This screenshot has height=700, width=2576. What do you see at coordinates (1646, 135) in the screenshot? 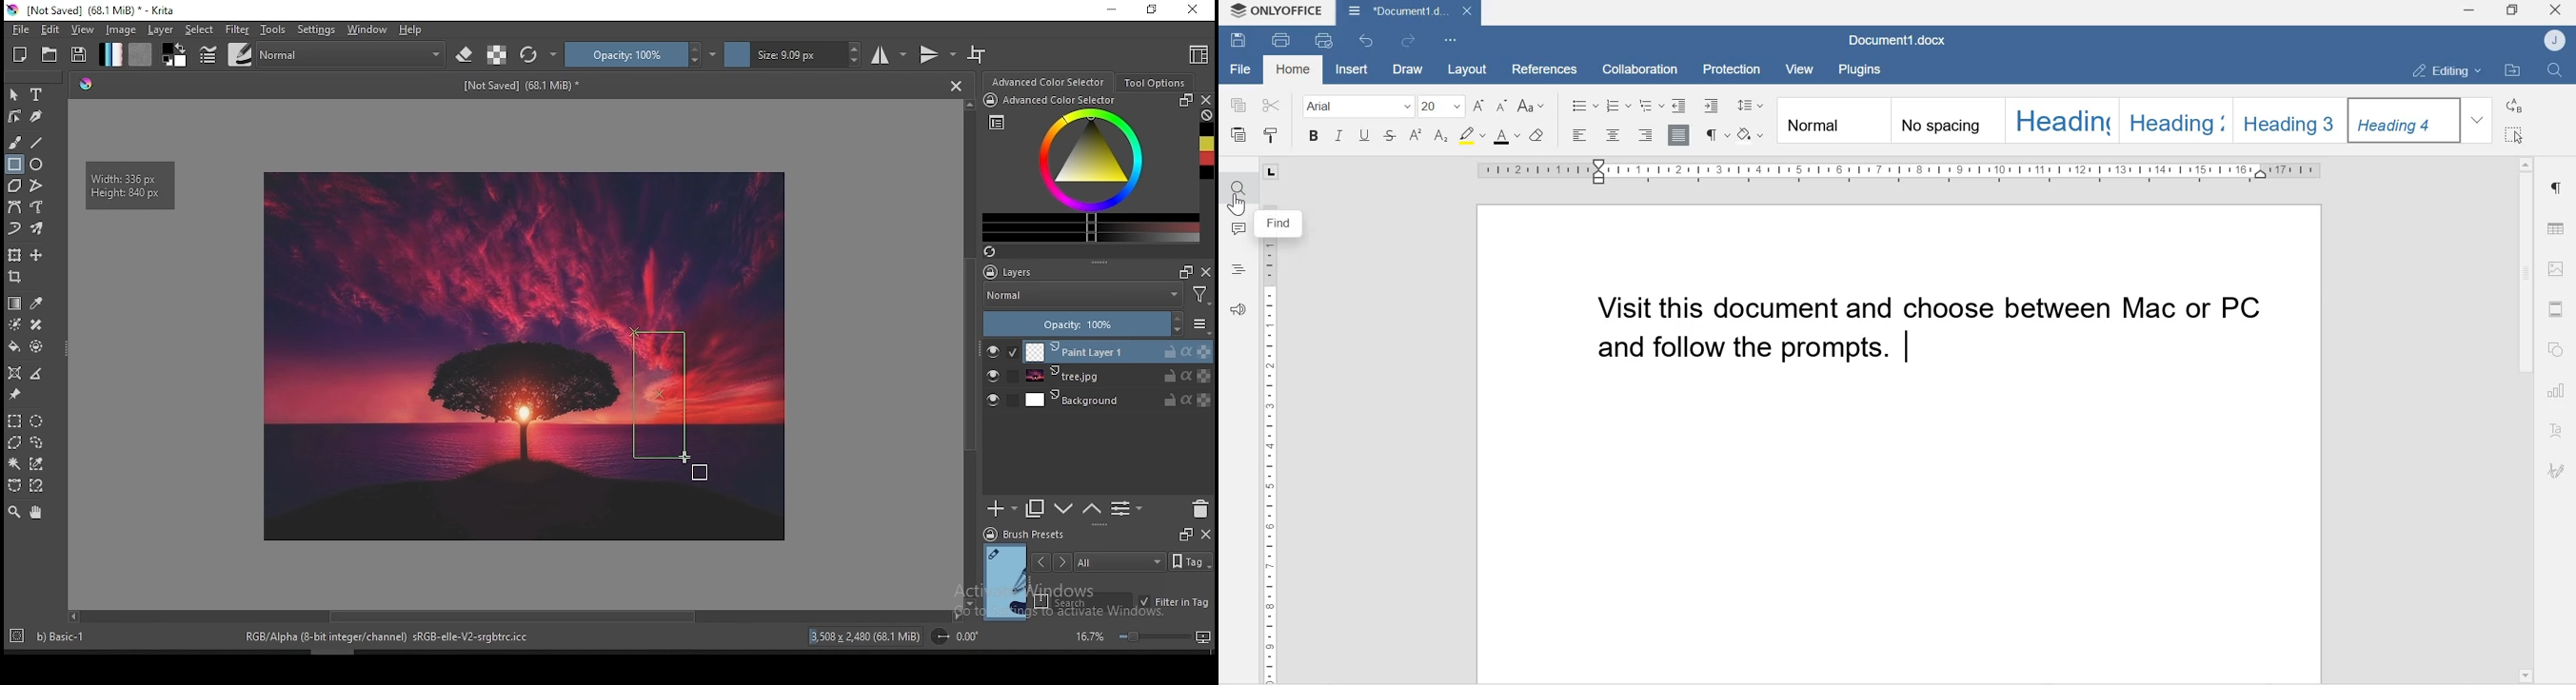
I see `Align right` at bounding box center [1646, 135].